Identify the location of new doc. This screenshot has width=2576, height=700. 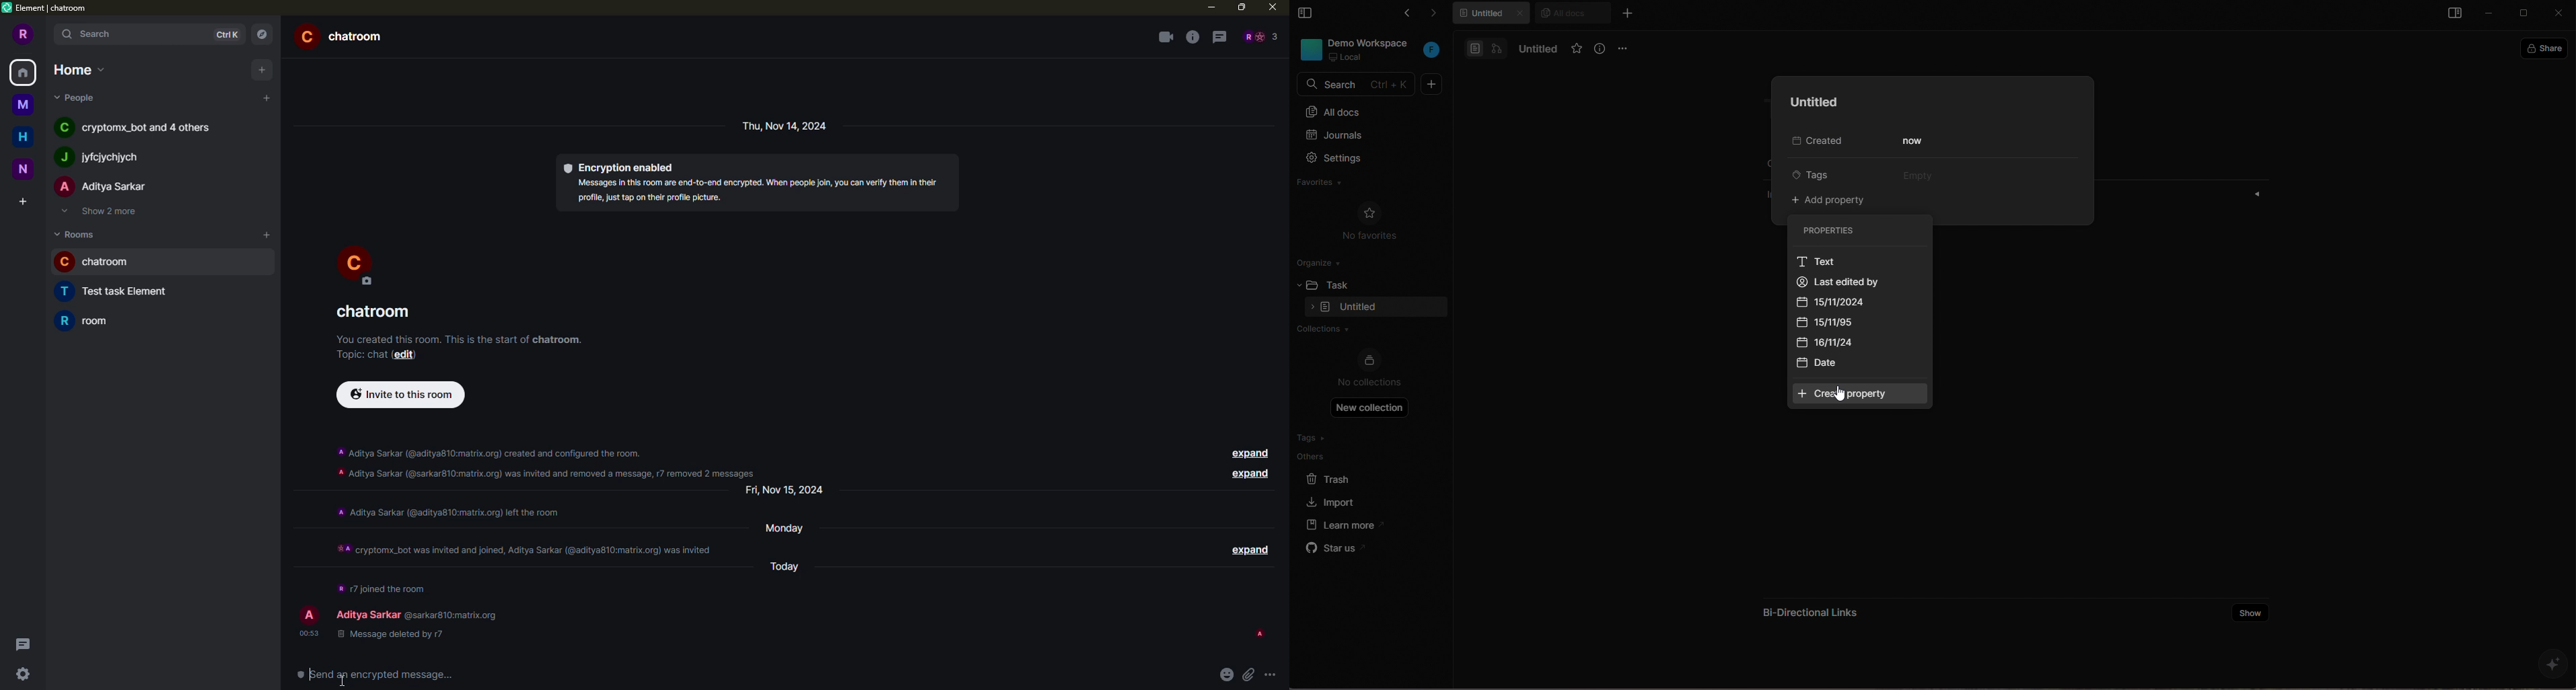
(1432, 84).